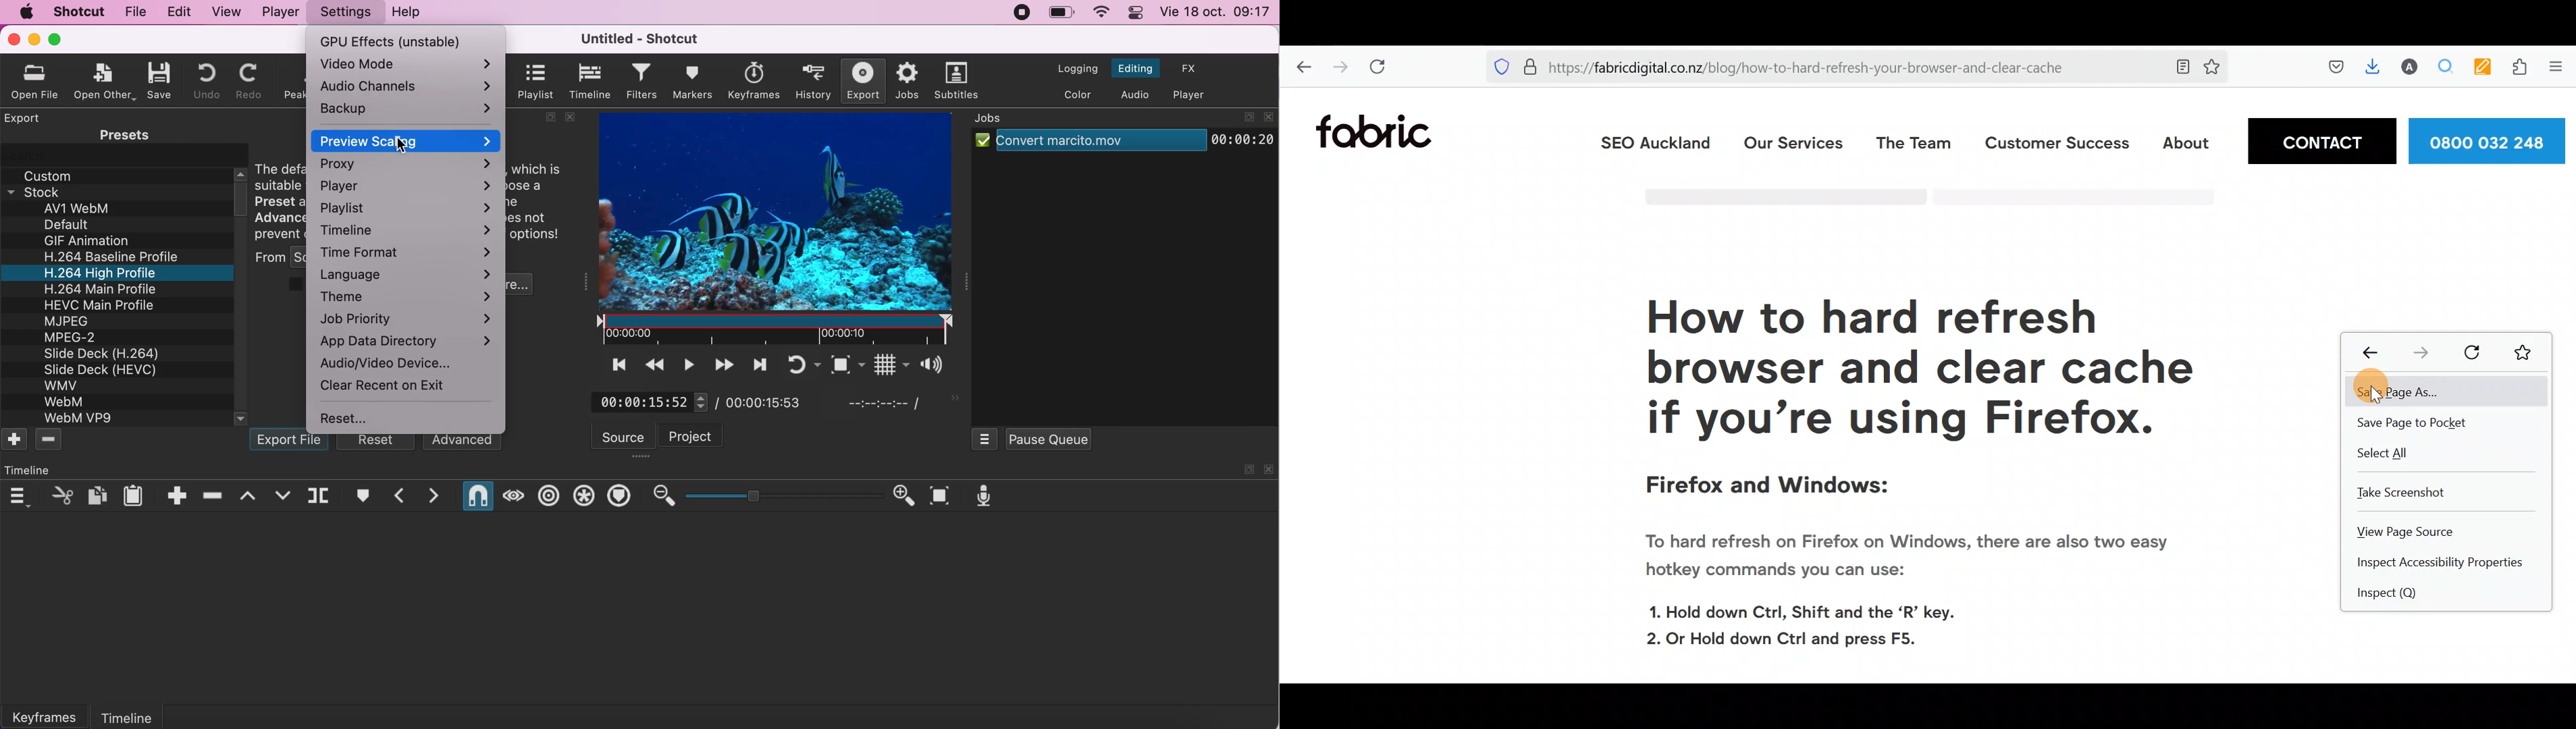 The image size is (2576, 756). I want to click on help, so click(408, 13).